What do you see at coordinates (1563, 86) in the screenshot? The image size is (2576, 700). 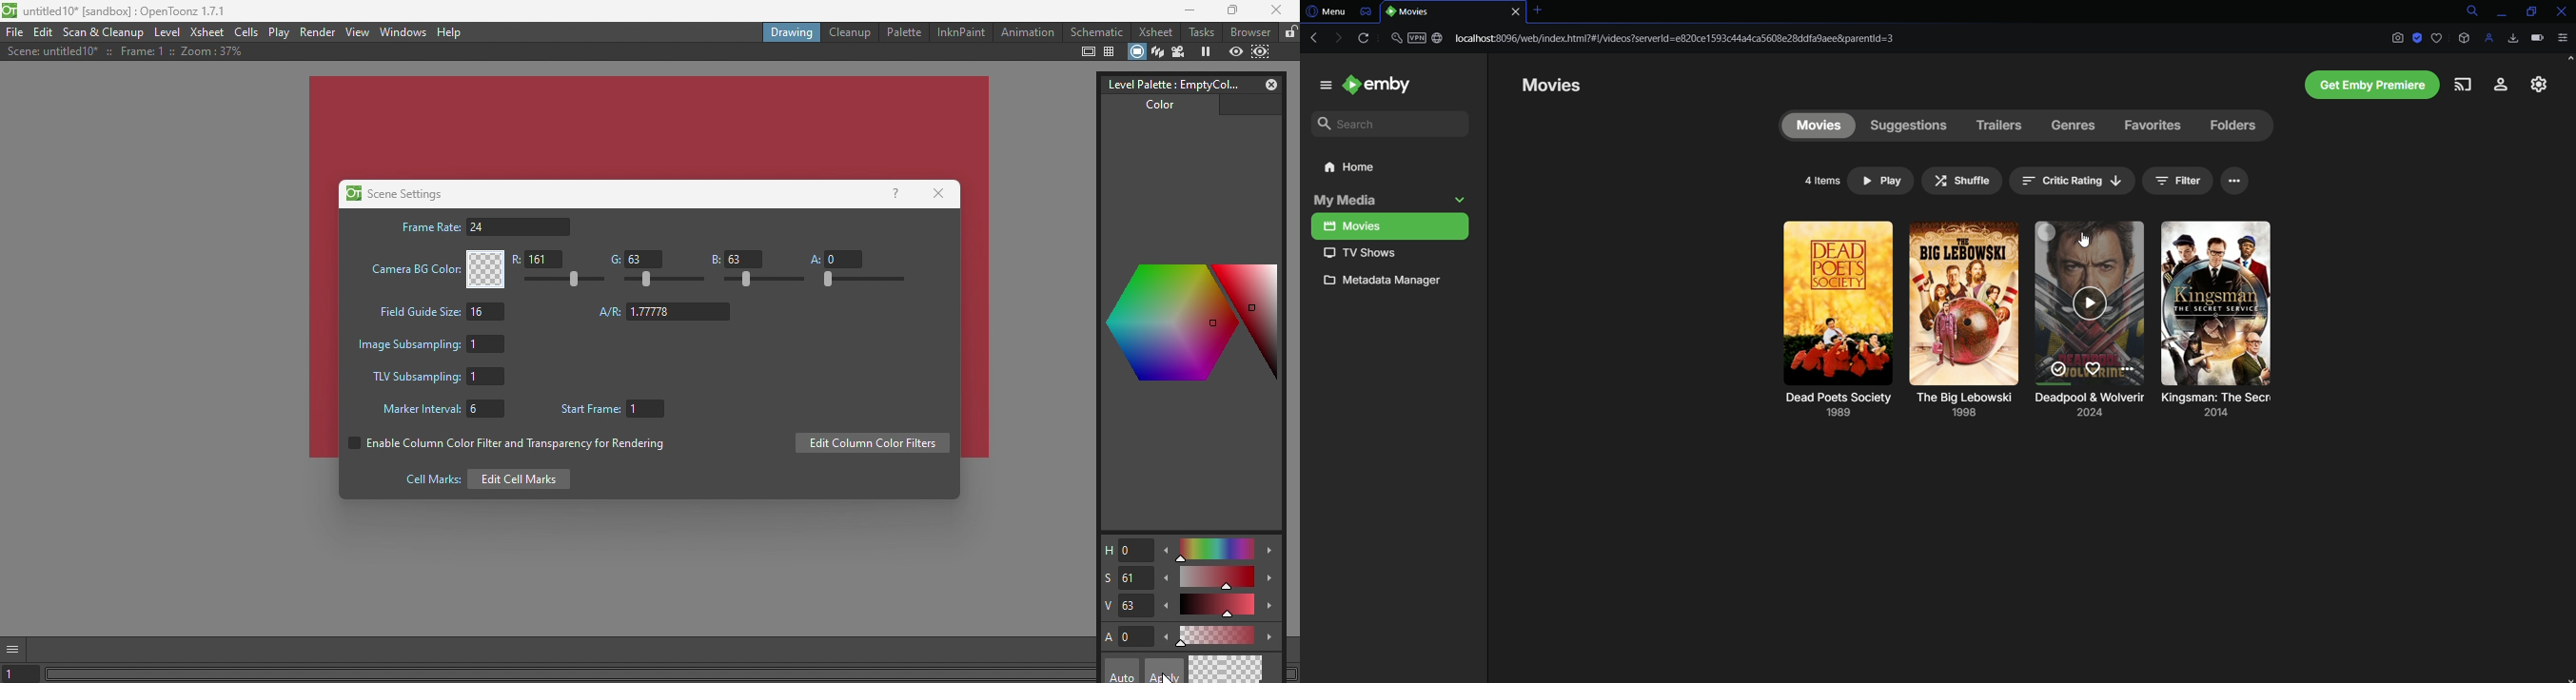 I see `Movies` at bounding box center [1563, 86].